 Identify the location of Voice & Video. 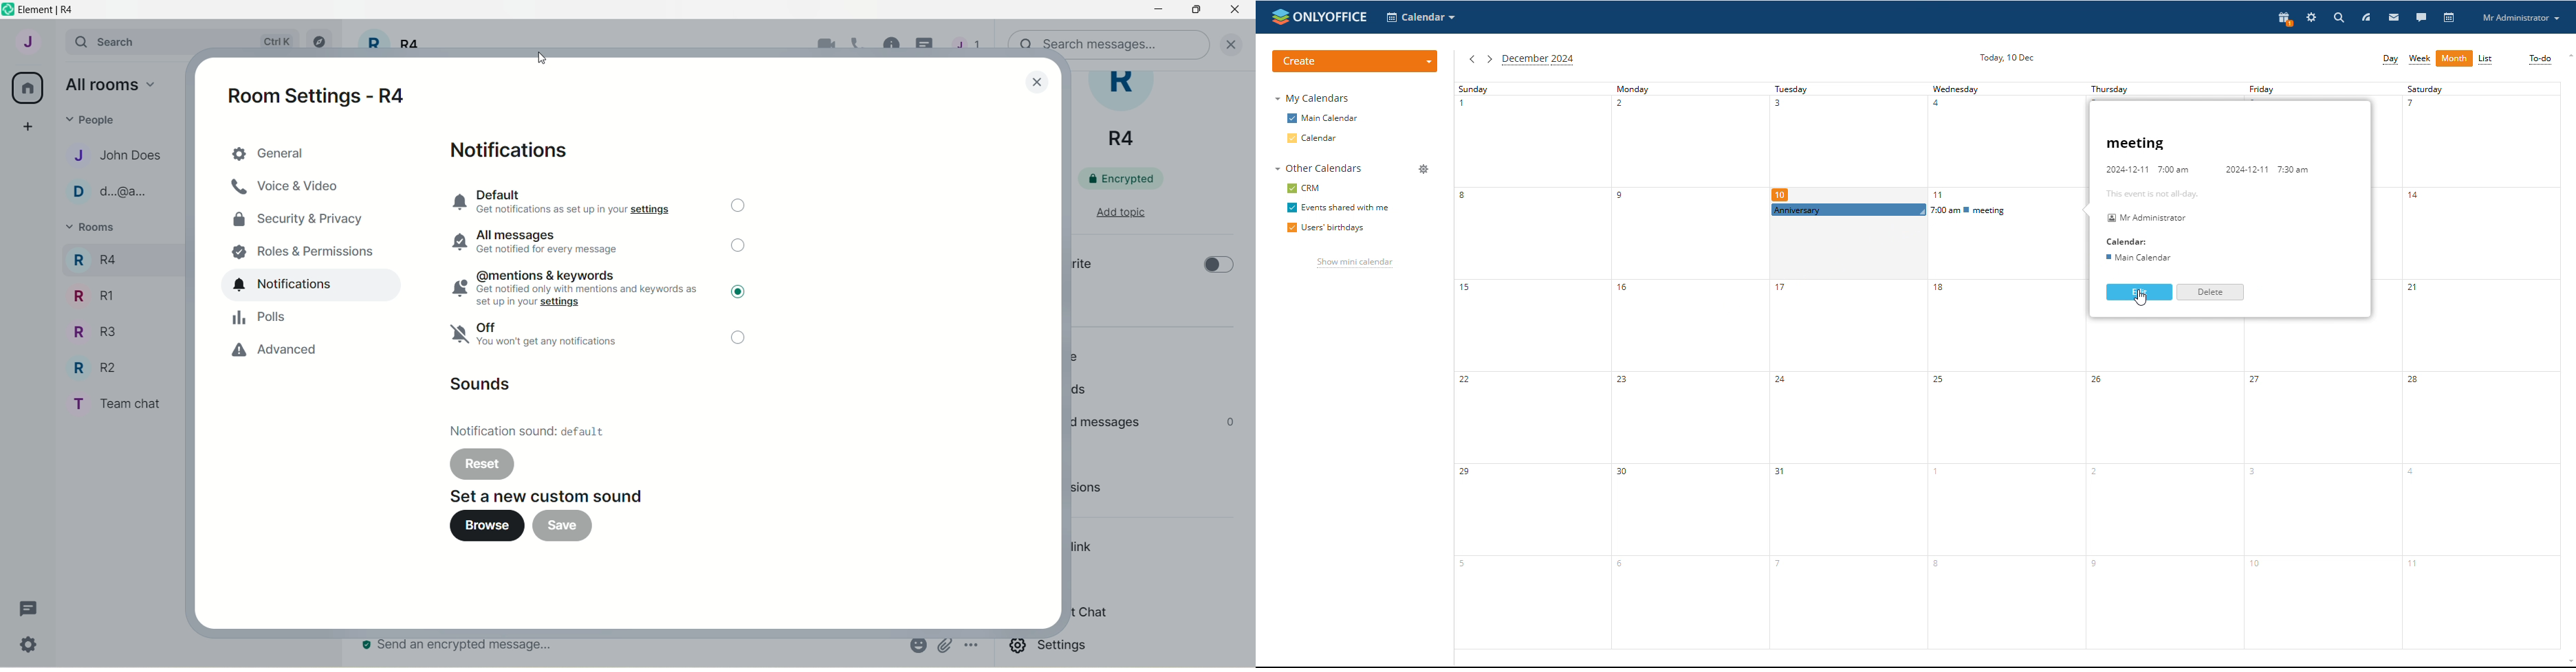
(305, 188).